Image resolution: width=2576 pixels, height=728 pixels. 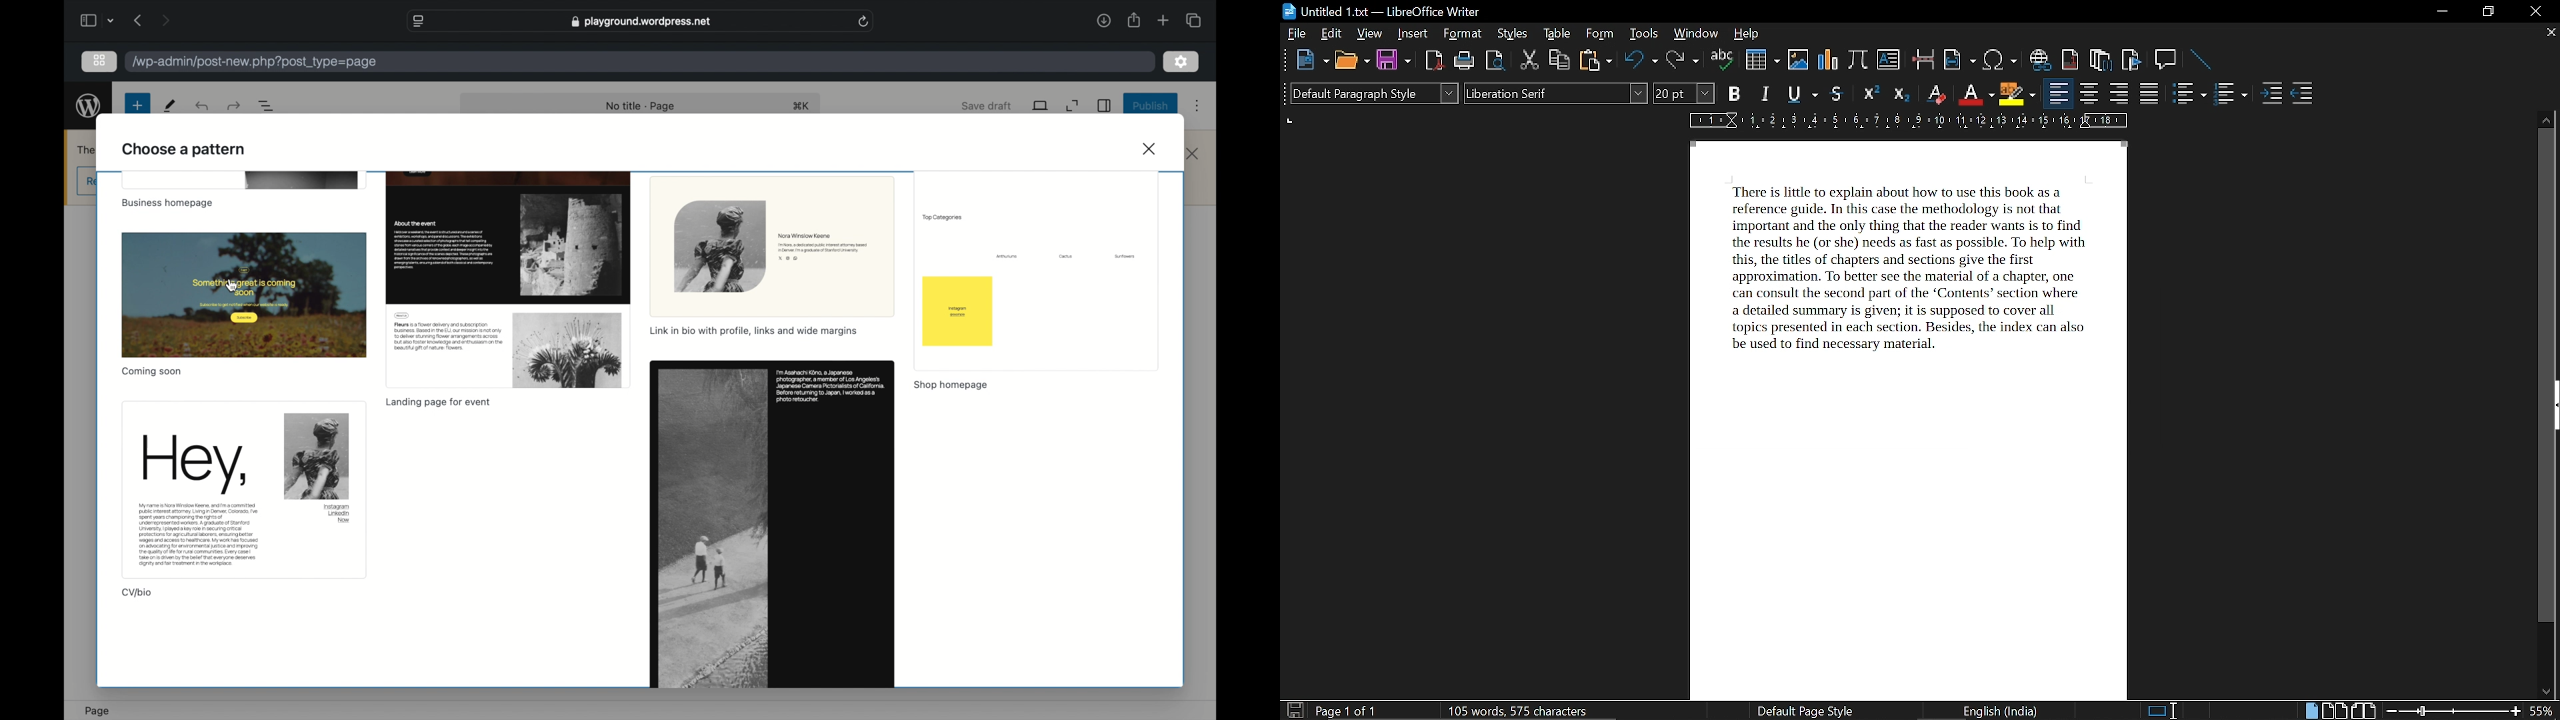 What do you see at coordinates (1163, 20) in the screenshot?
I see `new tab` at bounding box center [1163, 20].